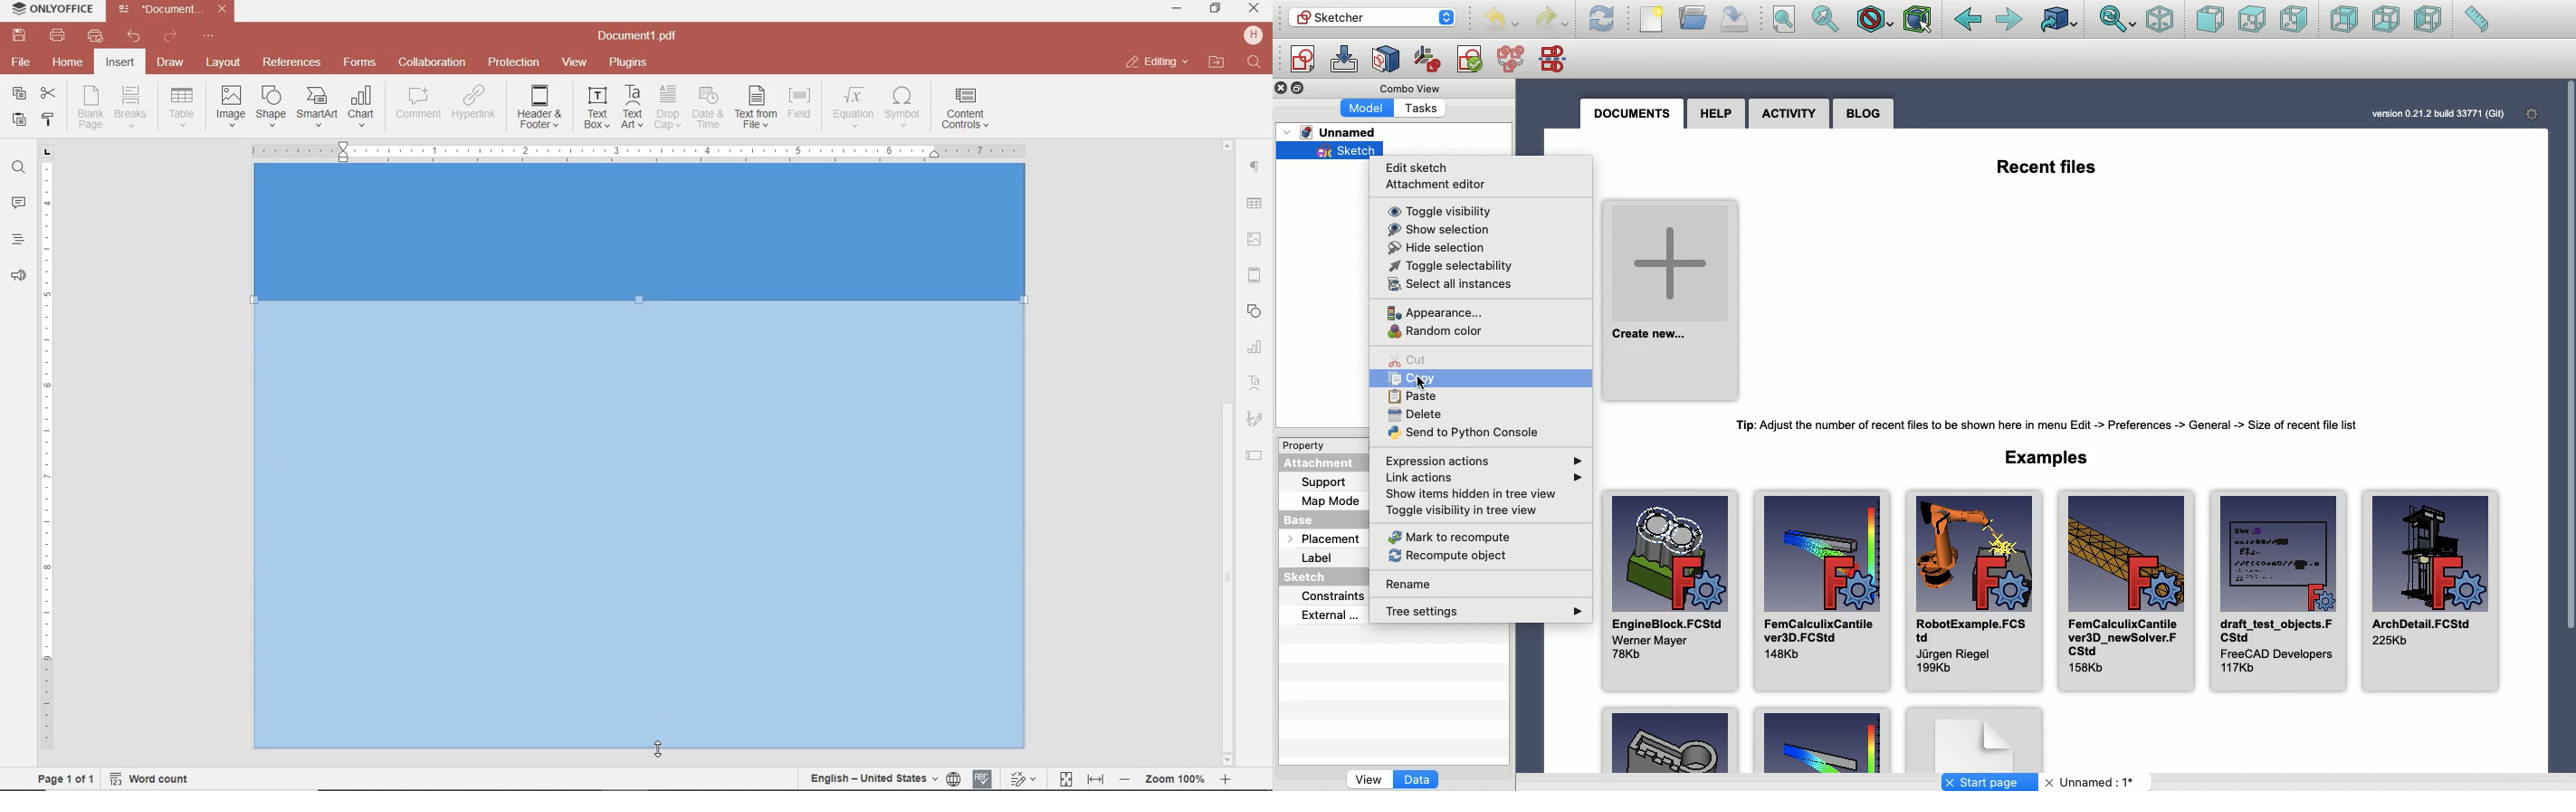 The image size is (2576, 812). What do you see at coordinates (1502, 21) in the screenshot?
I see `Undo` at bounding box center [1502, 21].